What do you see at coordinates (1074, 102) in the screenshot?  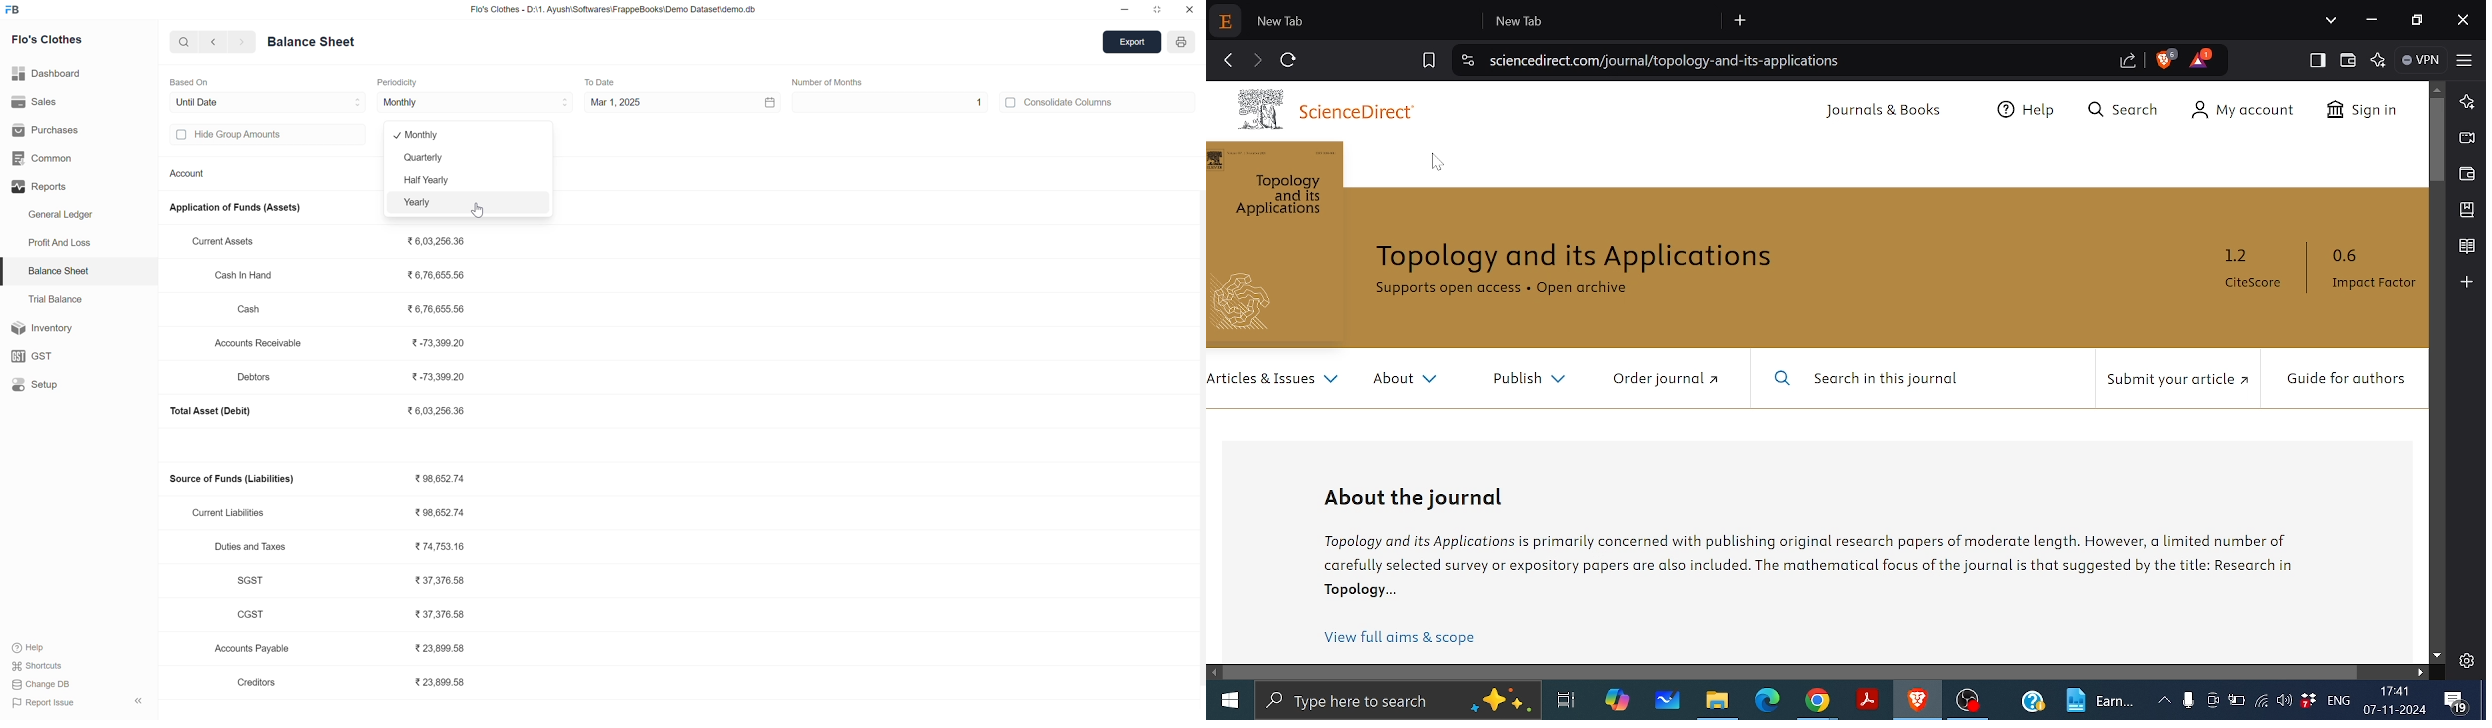 I see `Consolidate Columns` at bounding box center [1074, 102].